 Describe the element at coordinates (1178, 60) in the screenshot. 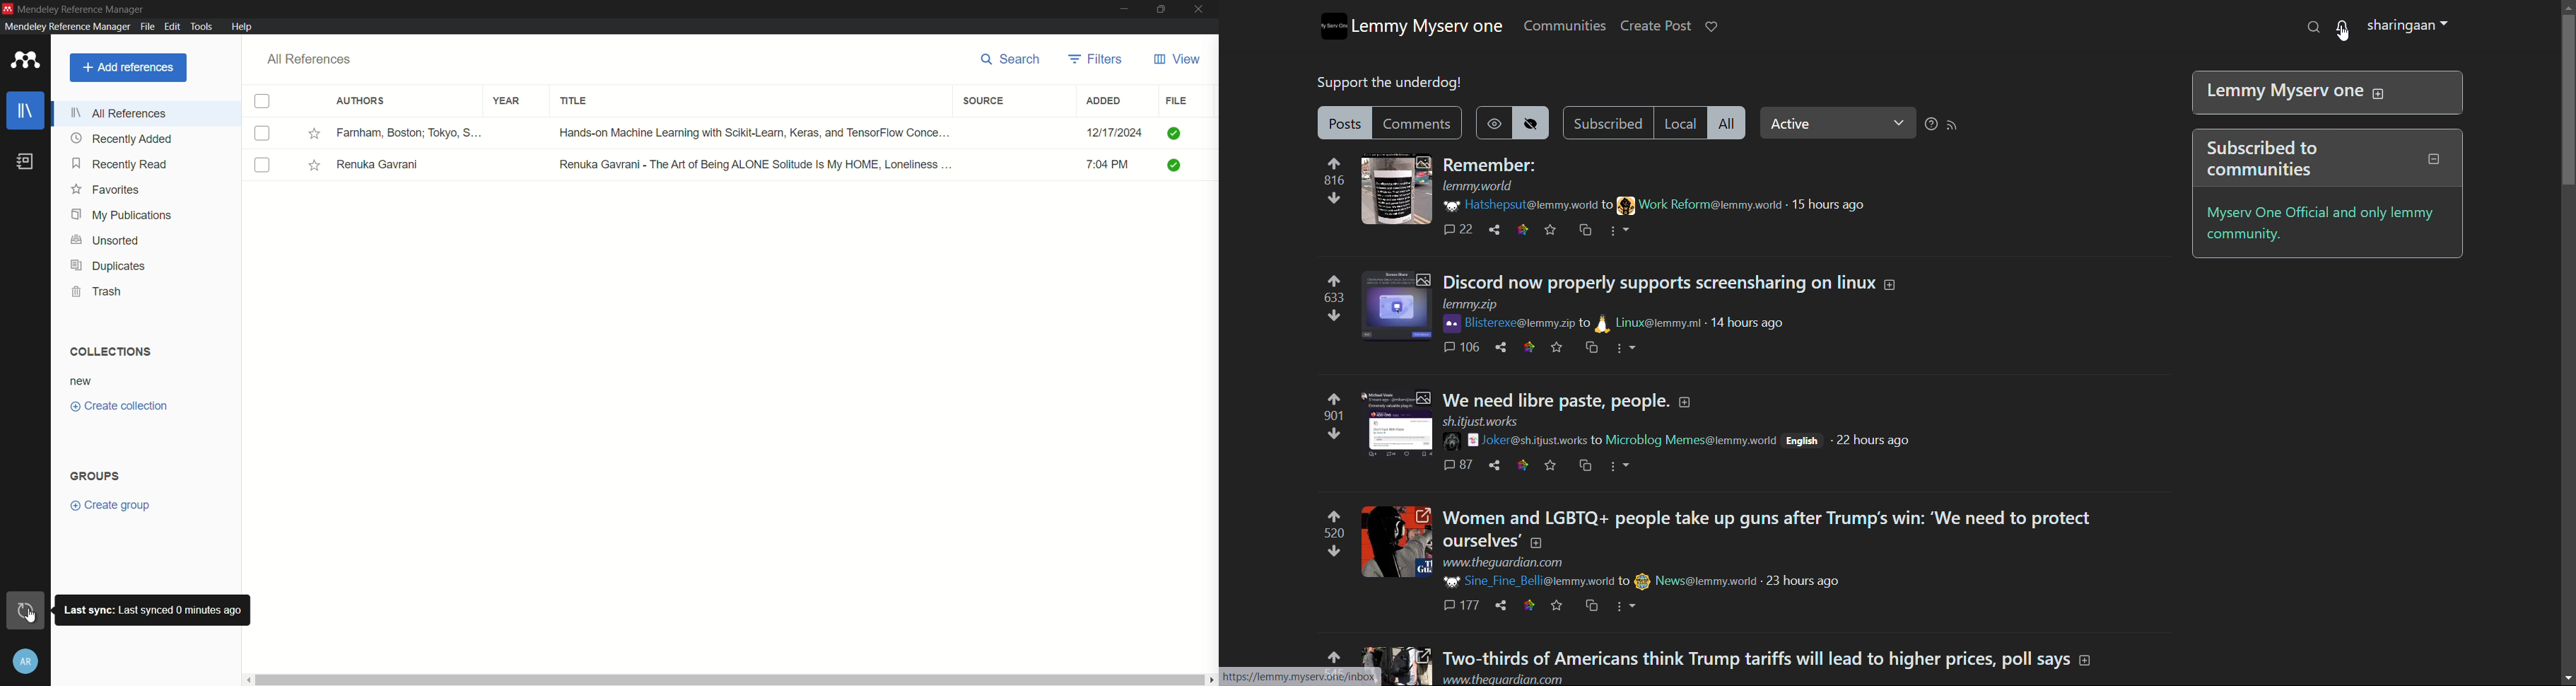

I see `view` at that location.